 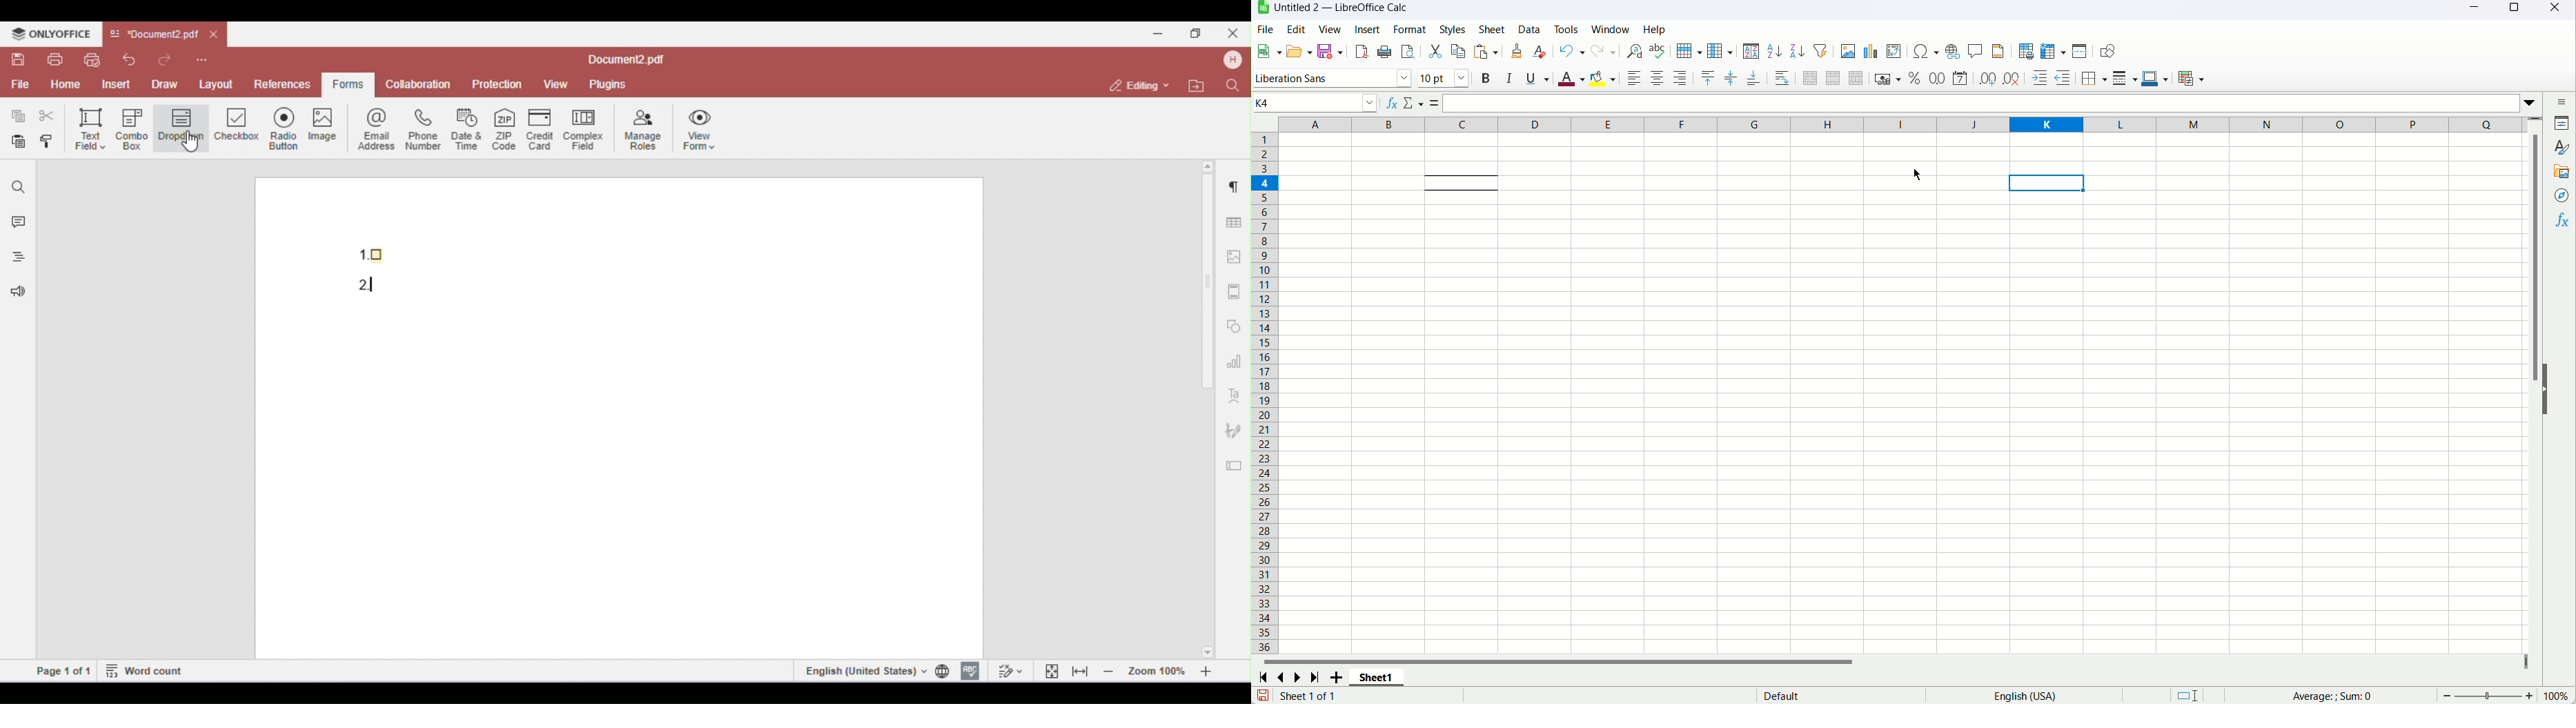 I want to click on New, so click(x=1268, y=48).